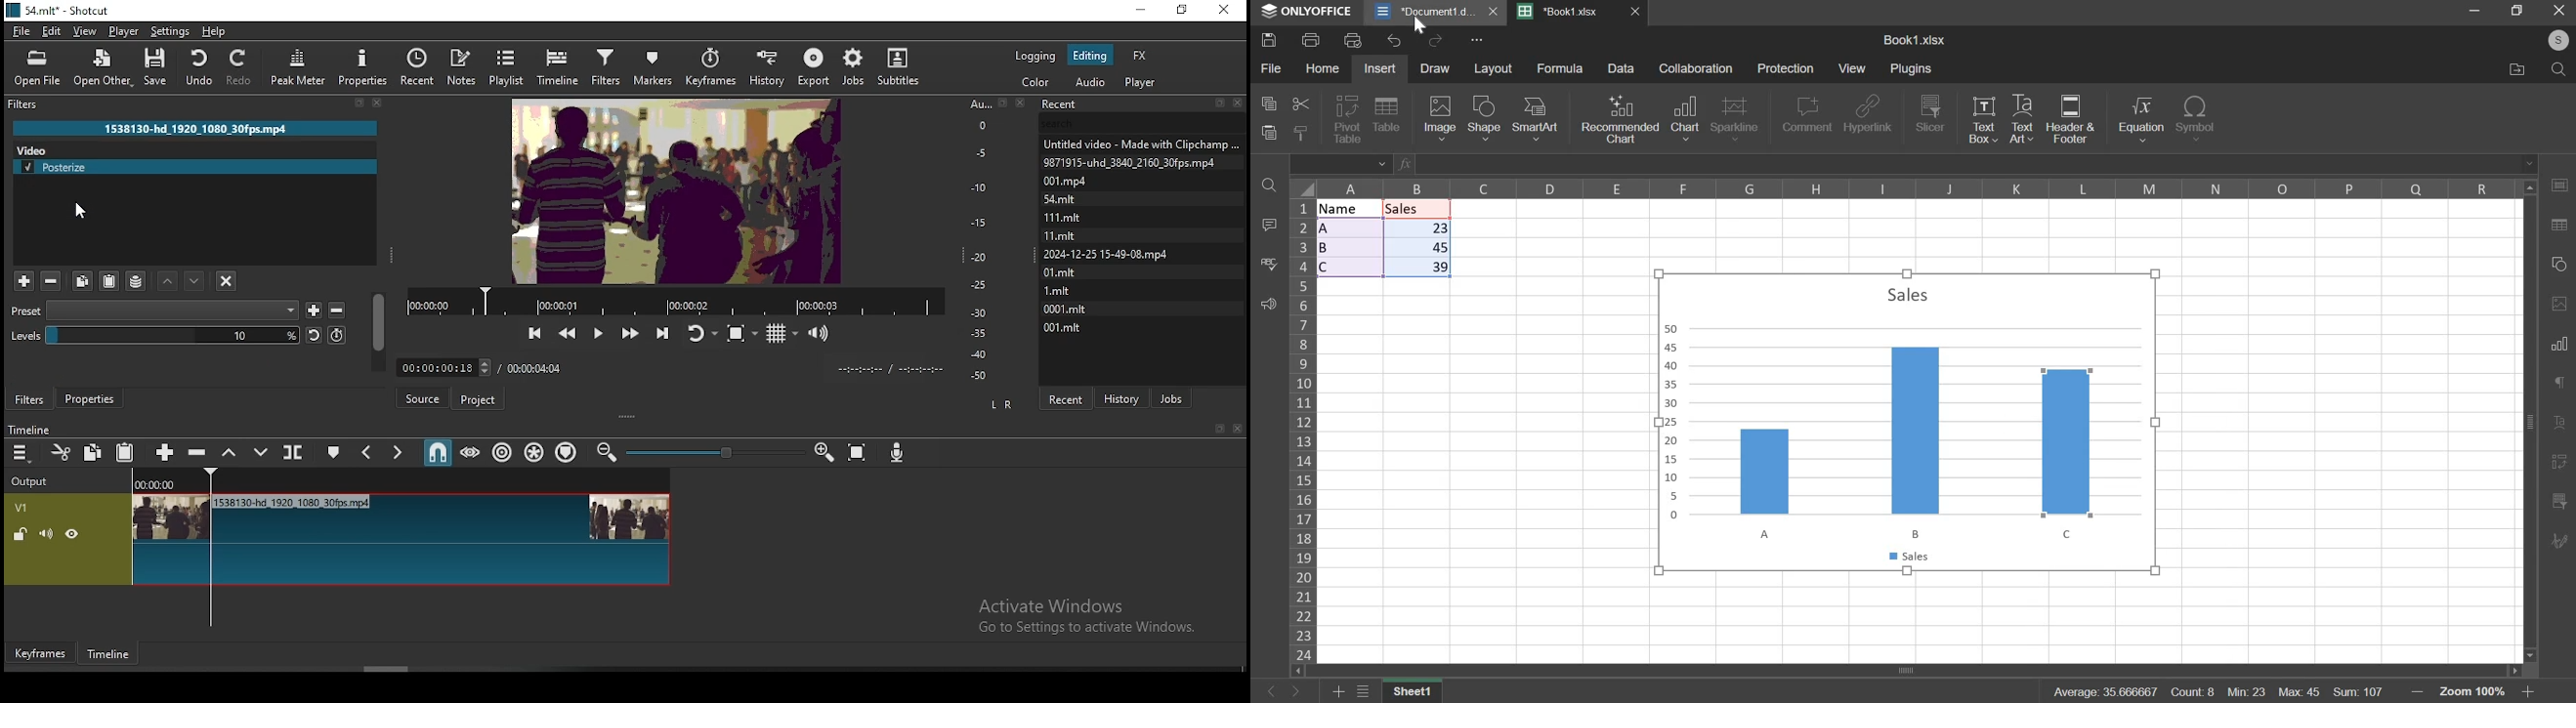  Describe the element at coordinates (816, 64) in the screenshot. I see `export` at that location.